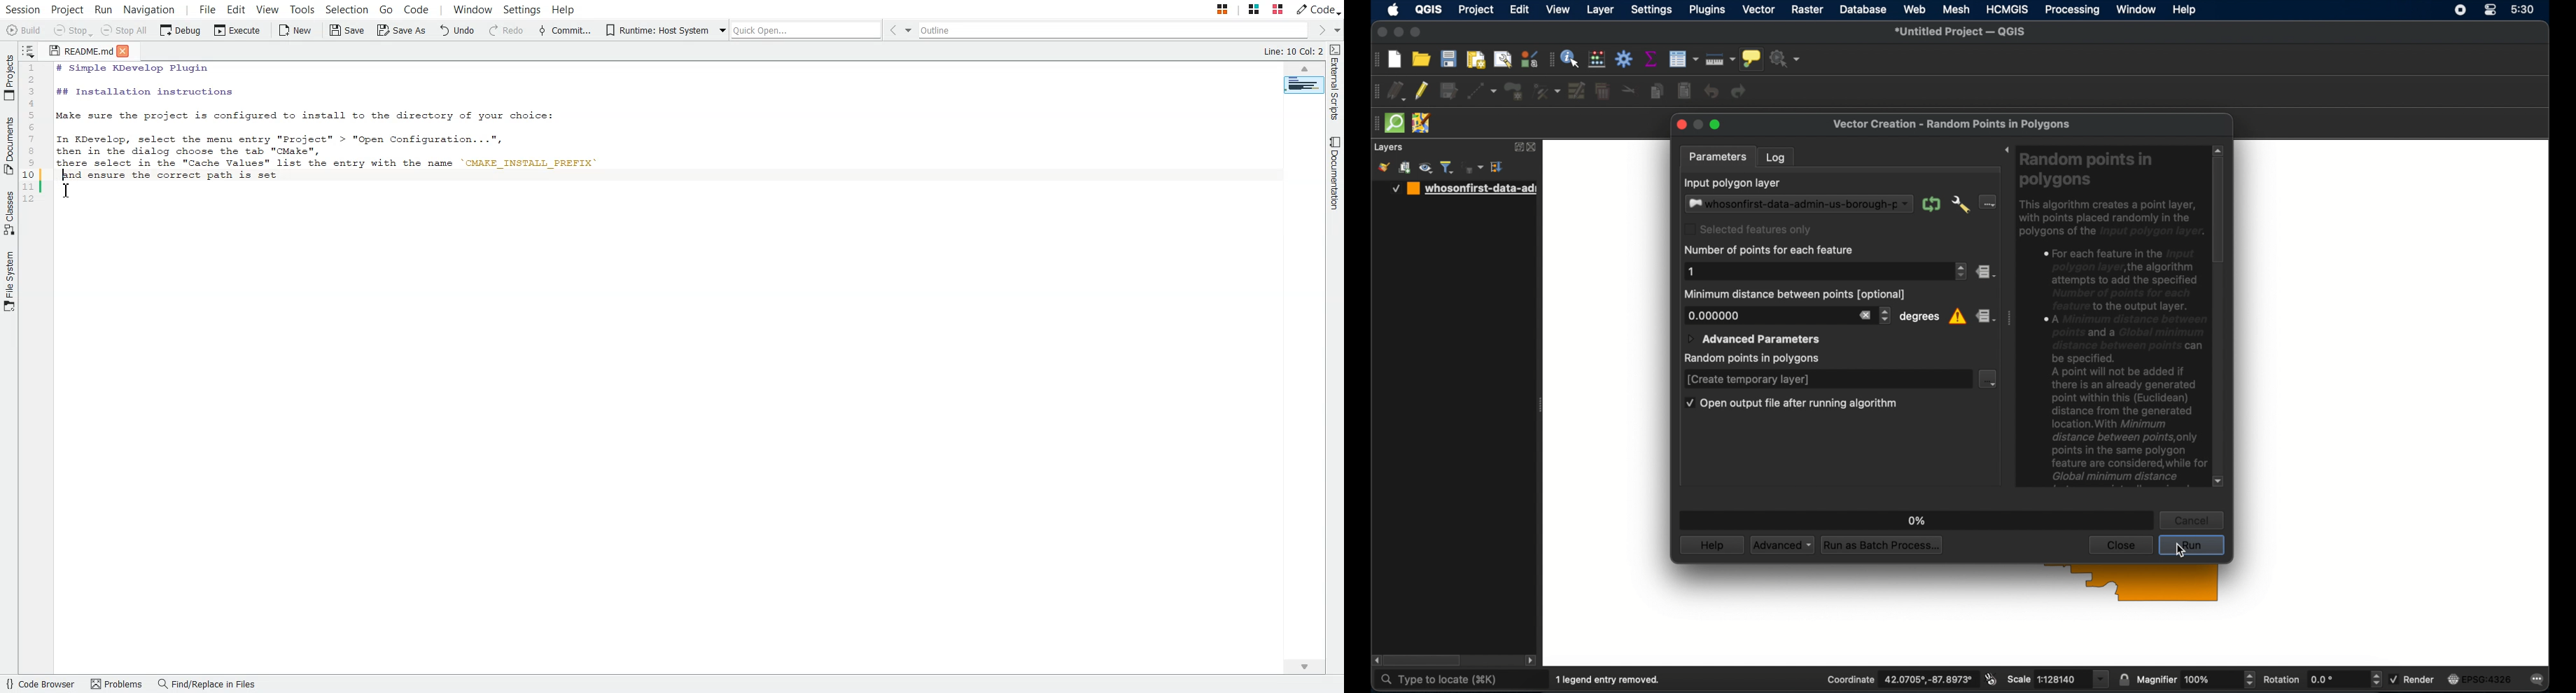  I want to click on New, so click(297, 31).